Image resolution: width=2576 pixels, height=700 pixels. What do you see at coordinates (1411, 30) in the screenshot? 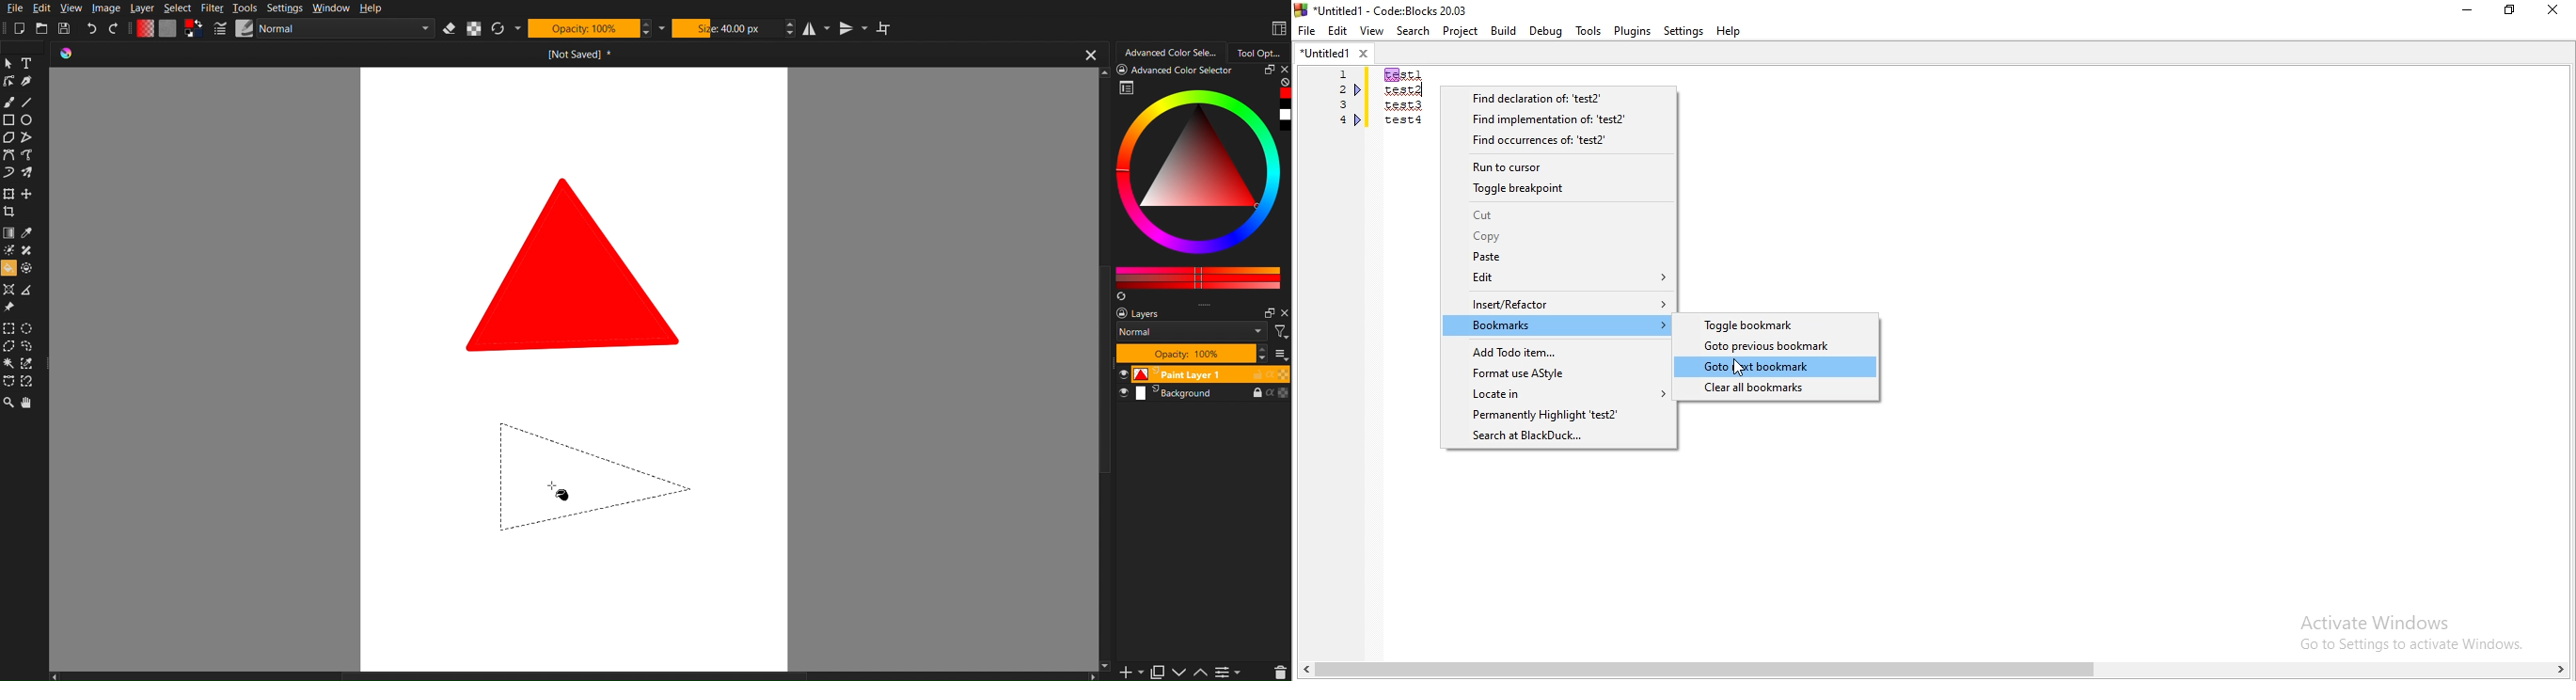
I see `Search ` at bounding box center [1411, 30].